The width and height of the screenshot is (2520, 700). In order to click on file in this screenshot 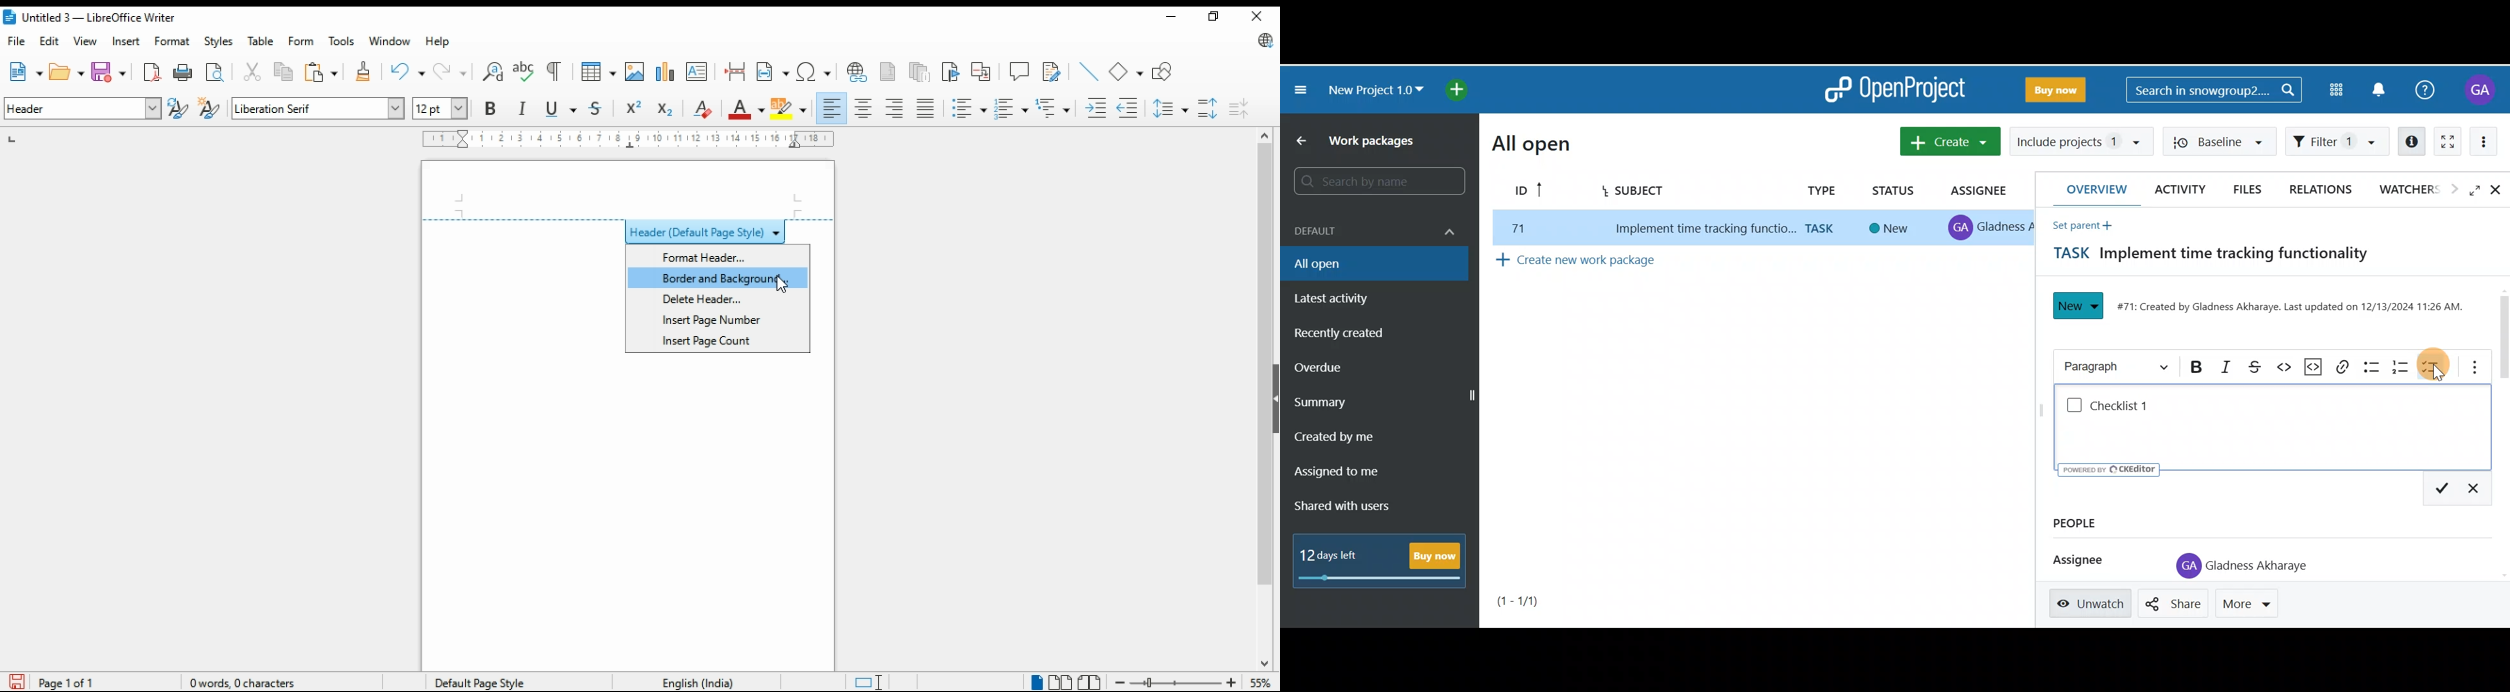, I will do `click(17, 41)`.